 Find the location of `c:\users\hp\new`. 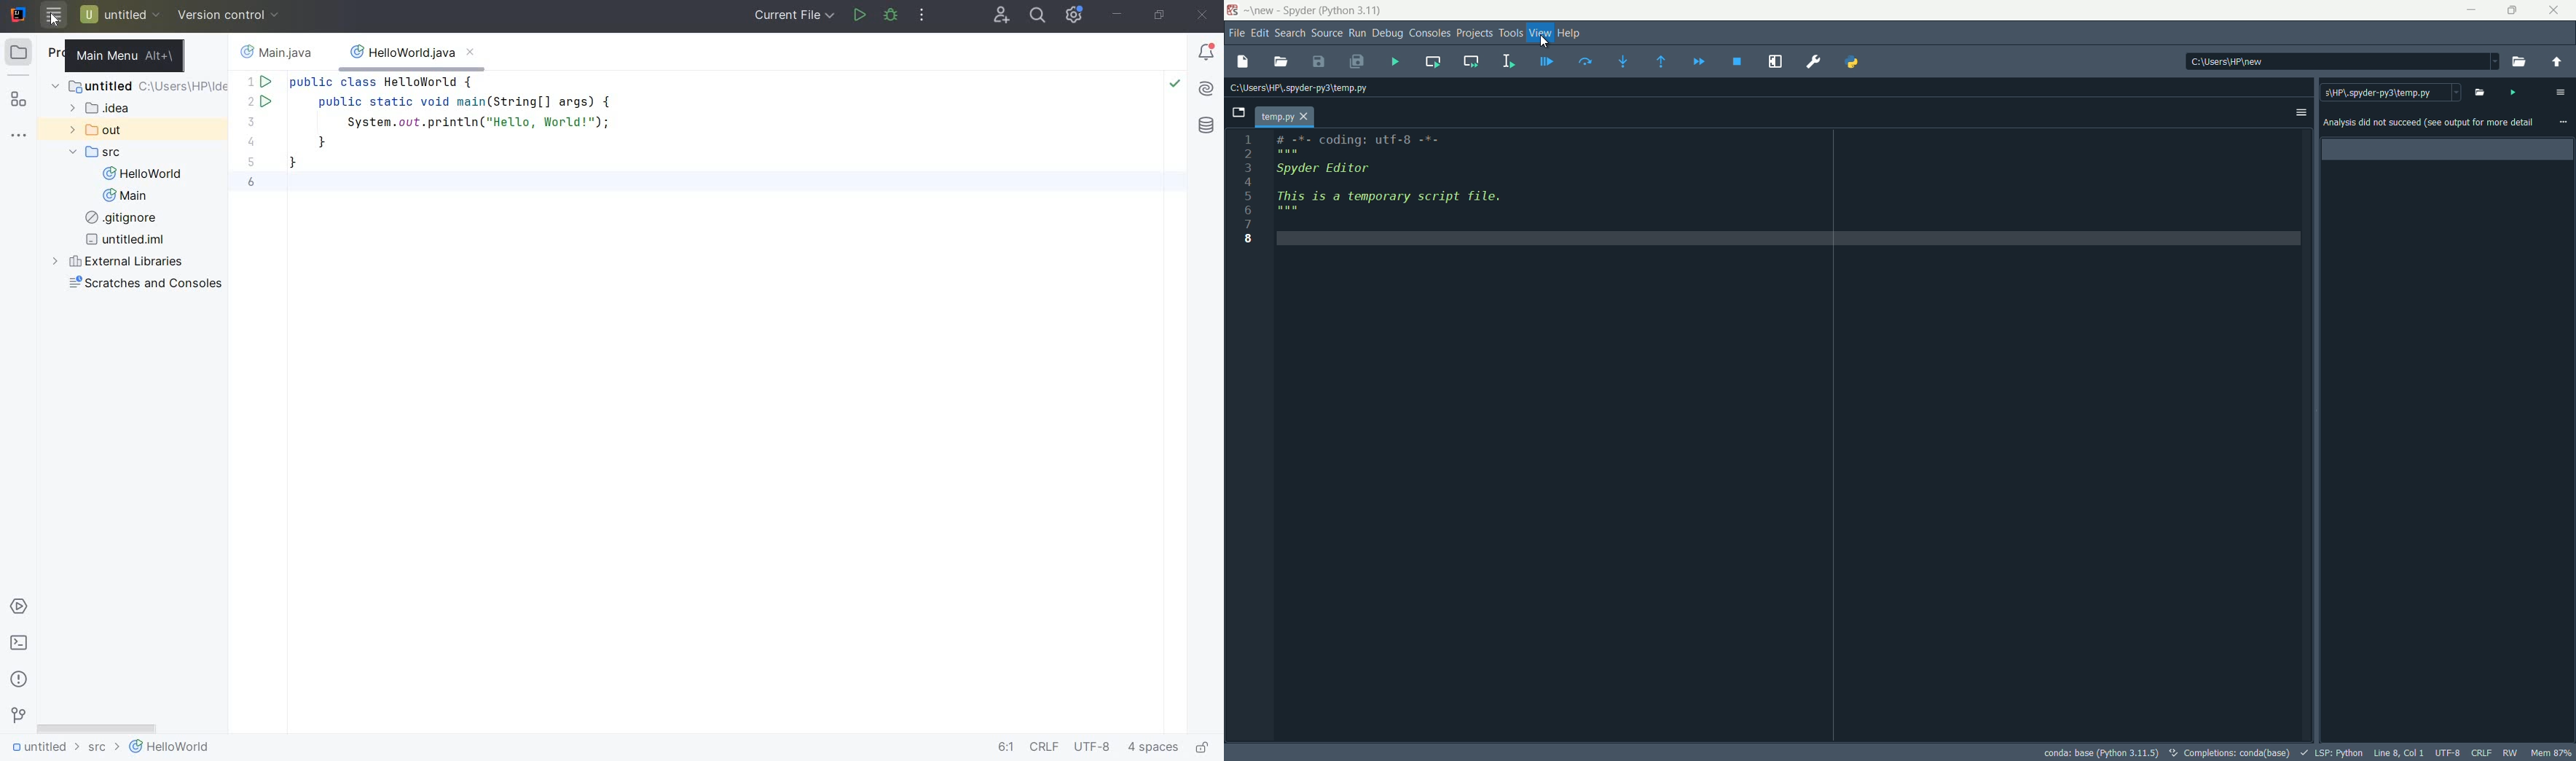

c:\users\hp\new is located at coordinates (2227, 63).